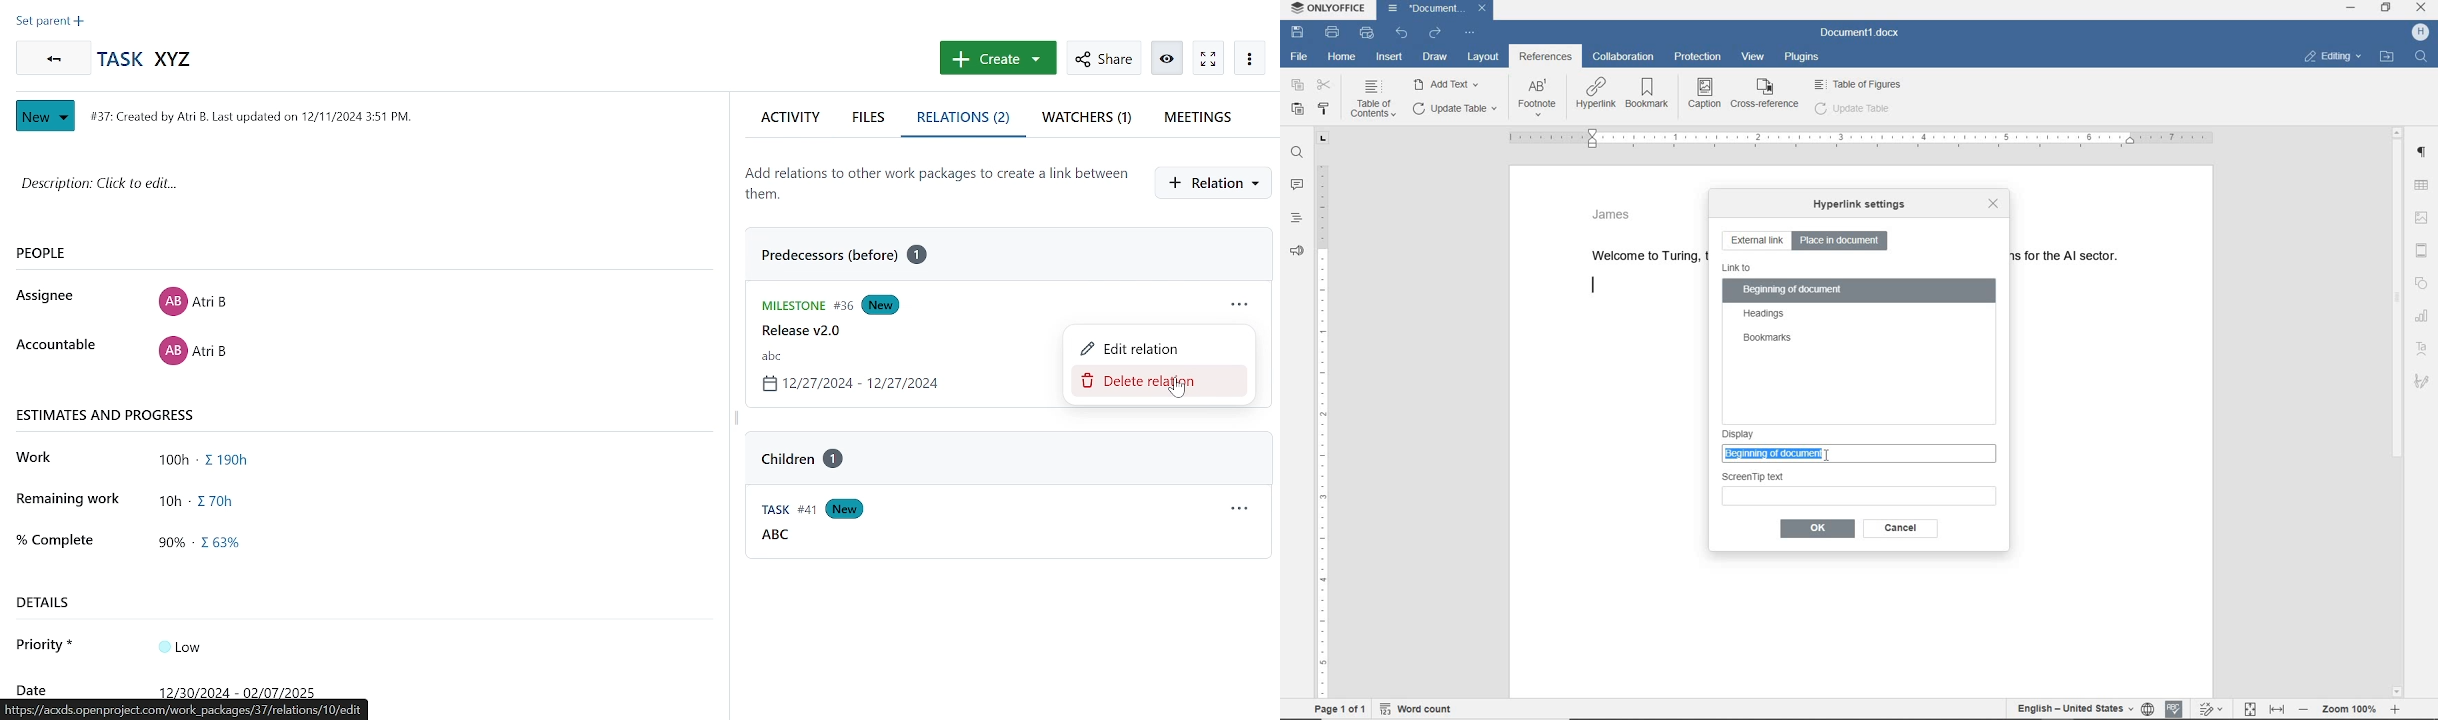 This screenshot has height=728, width=2464. I want to click on plugins, so click(1803, 60).